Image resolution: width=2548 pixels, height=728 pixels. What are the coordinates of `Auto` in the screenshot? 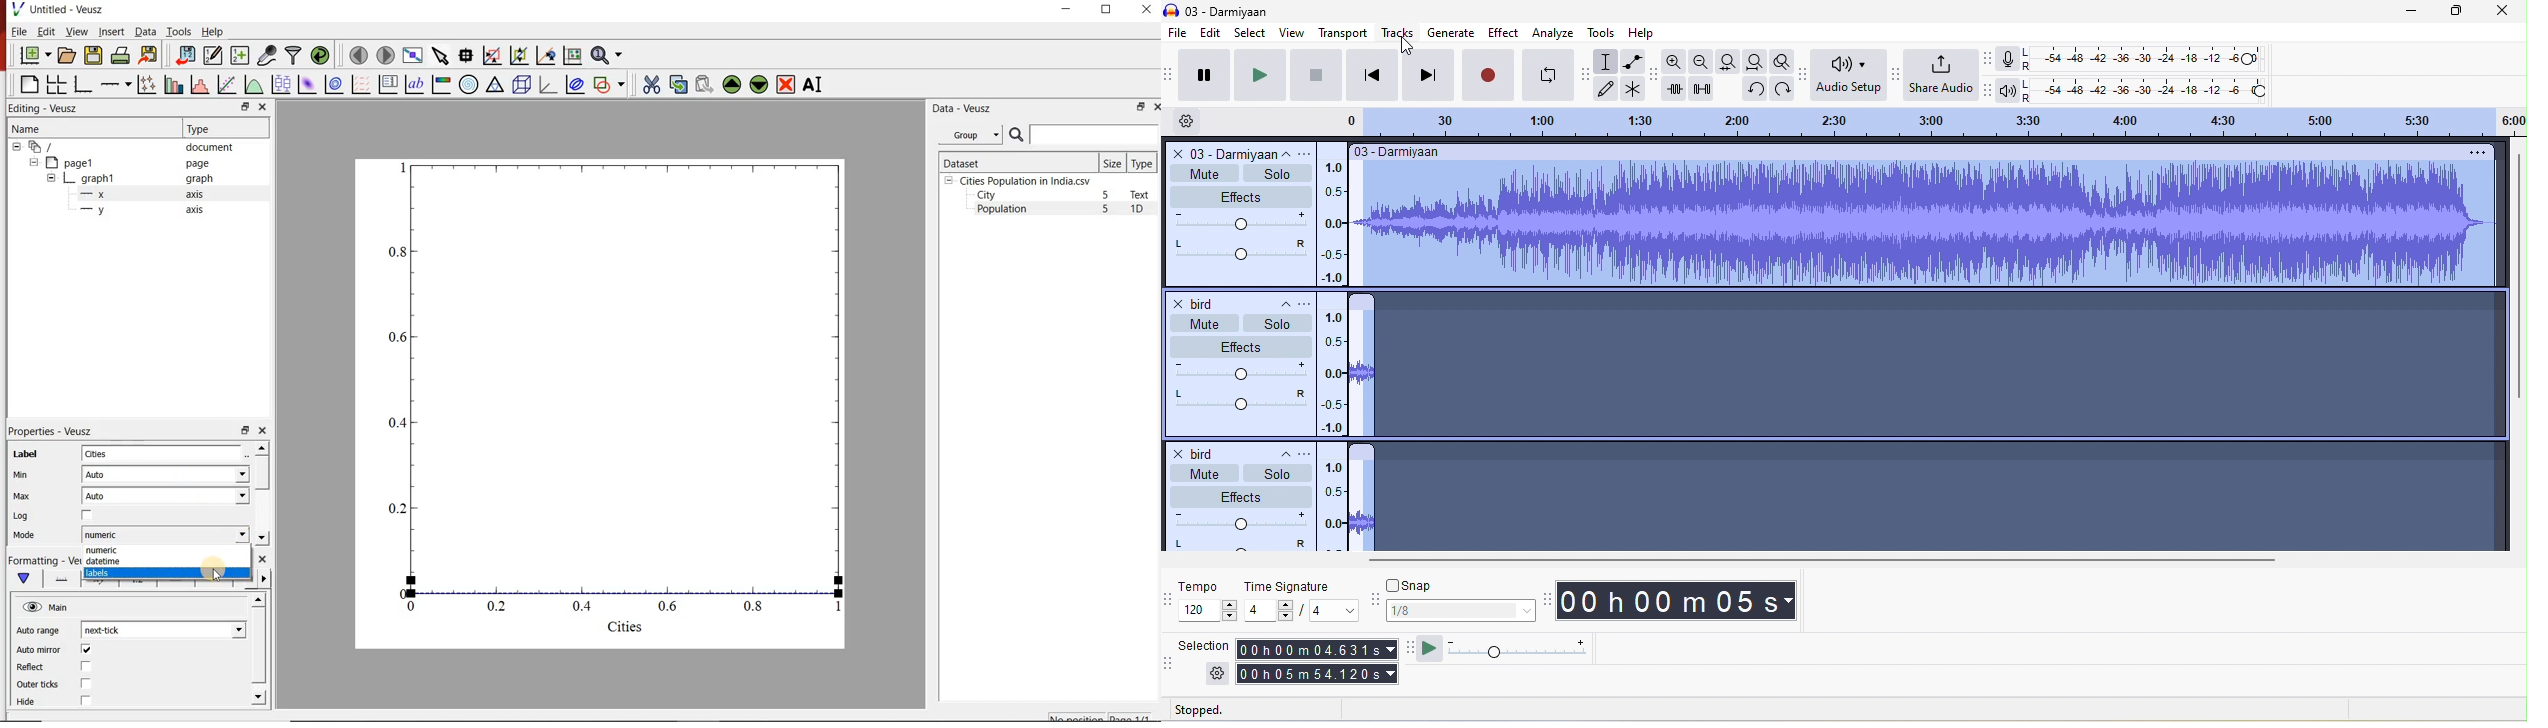 It's located at (166, 474).